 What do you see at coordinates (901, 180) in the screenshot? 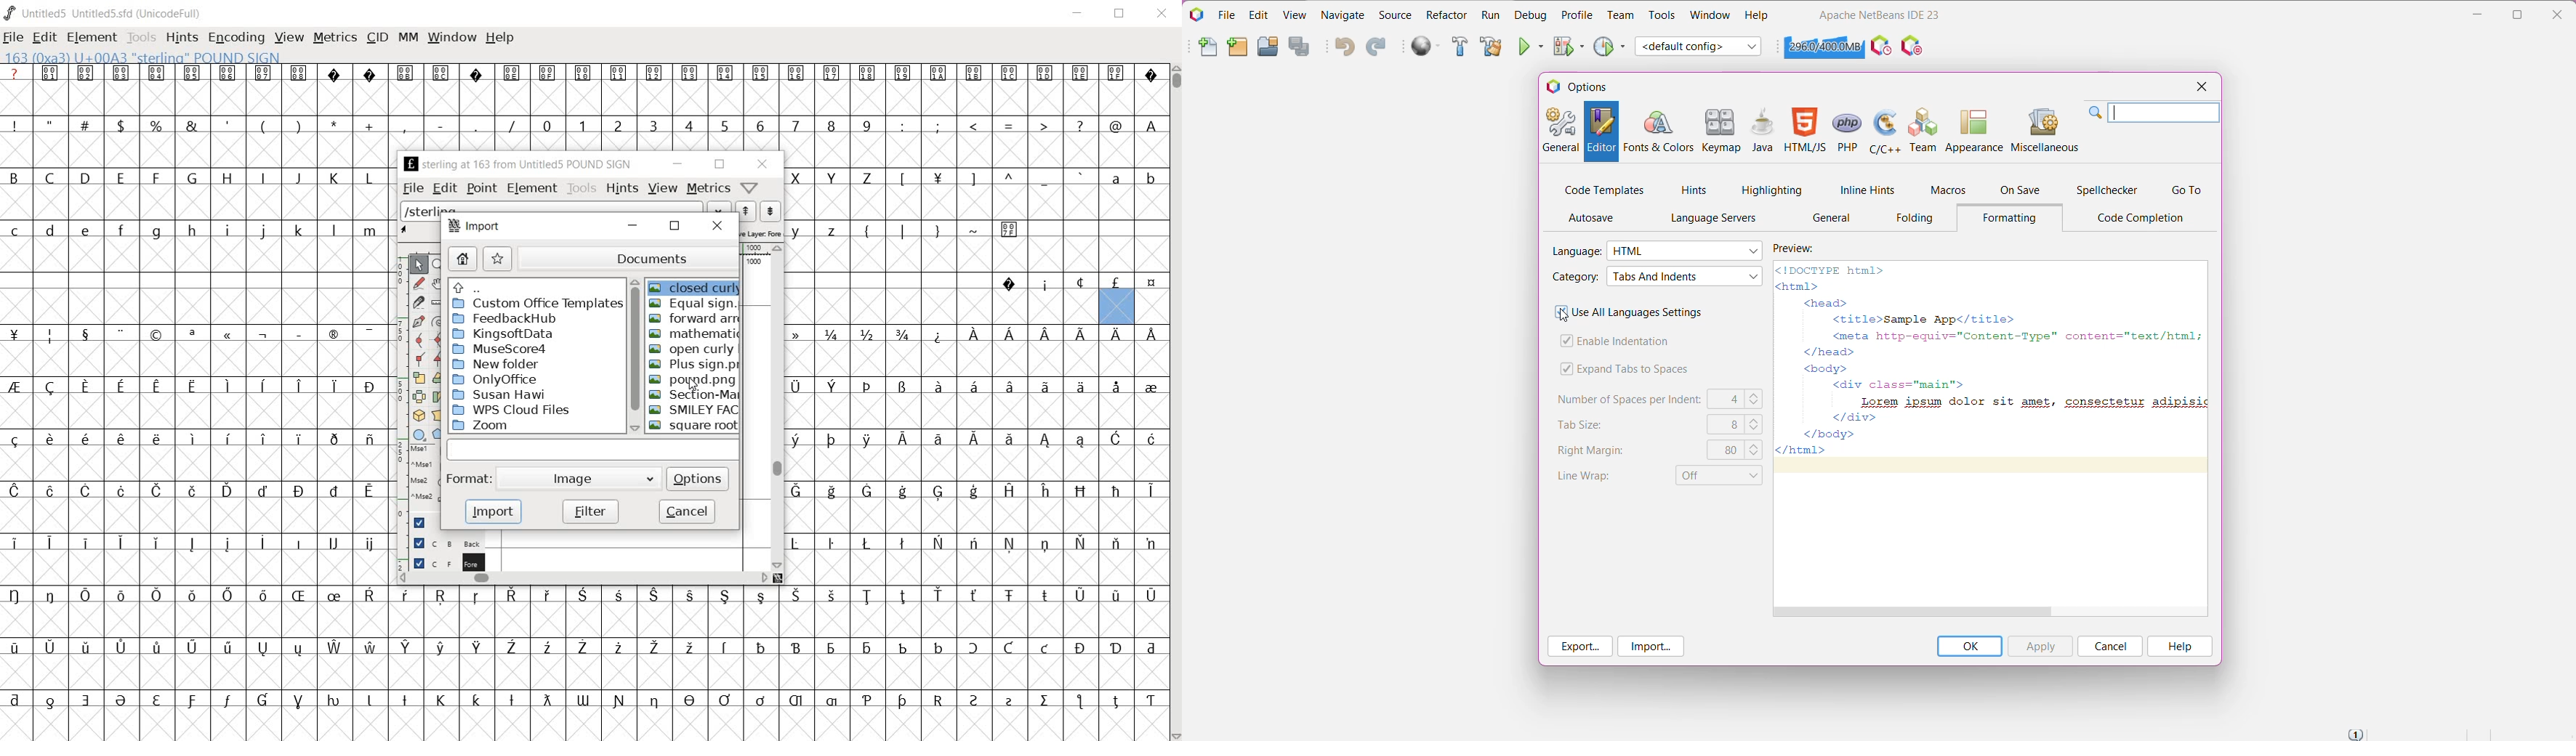
I see `[` at bounding box center [901, 180].